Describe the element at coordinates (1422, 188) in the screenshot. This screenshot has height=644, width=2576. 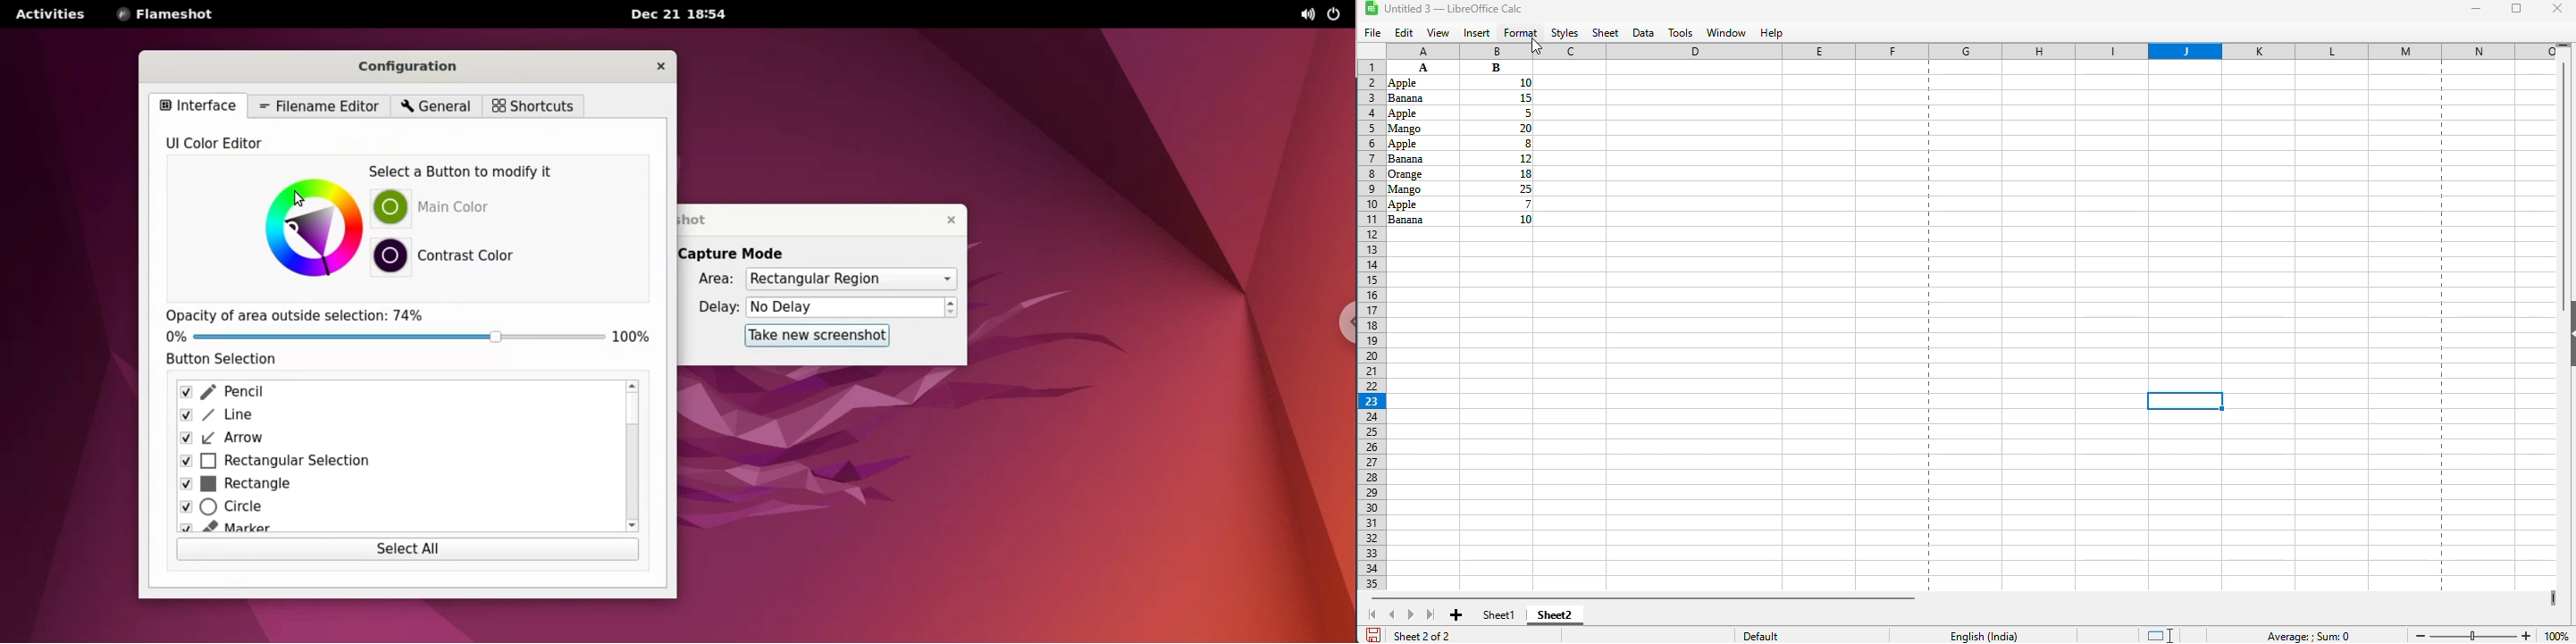
I see `` at that location.